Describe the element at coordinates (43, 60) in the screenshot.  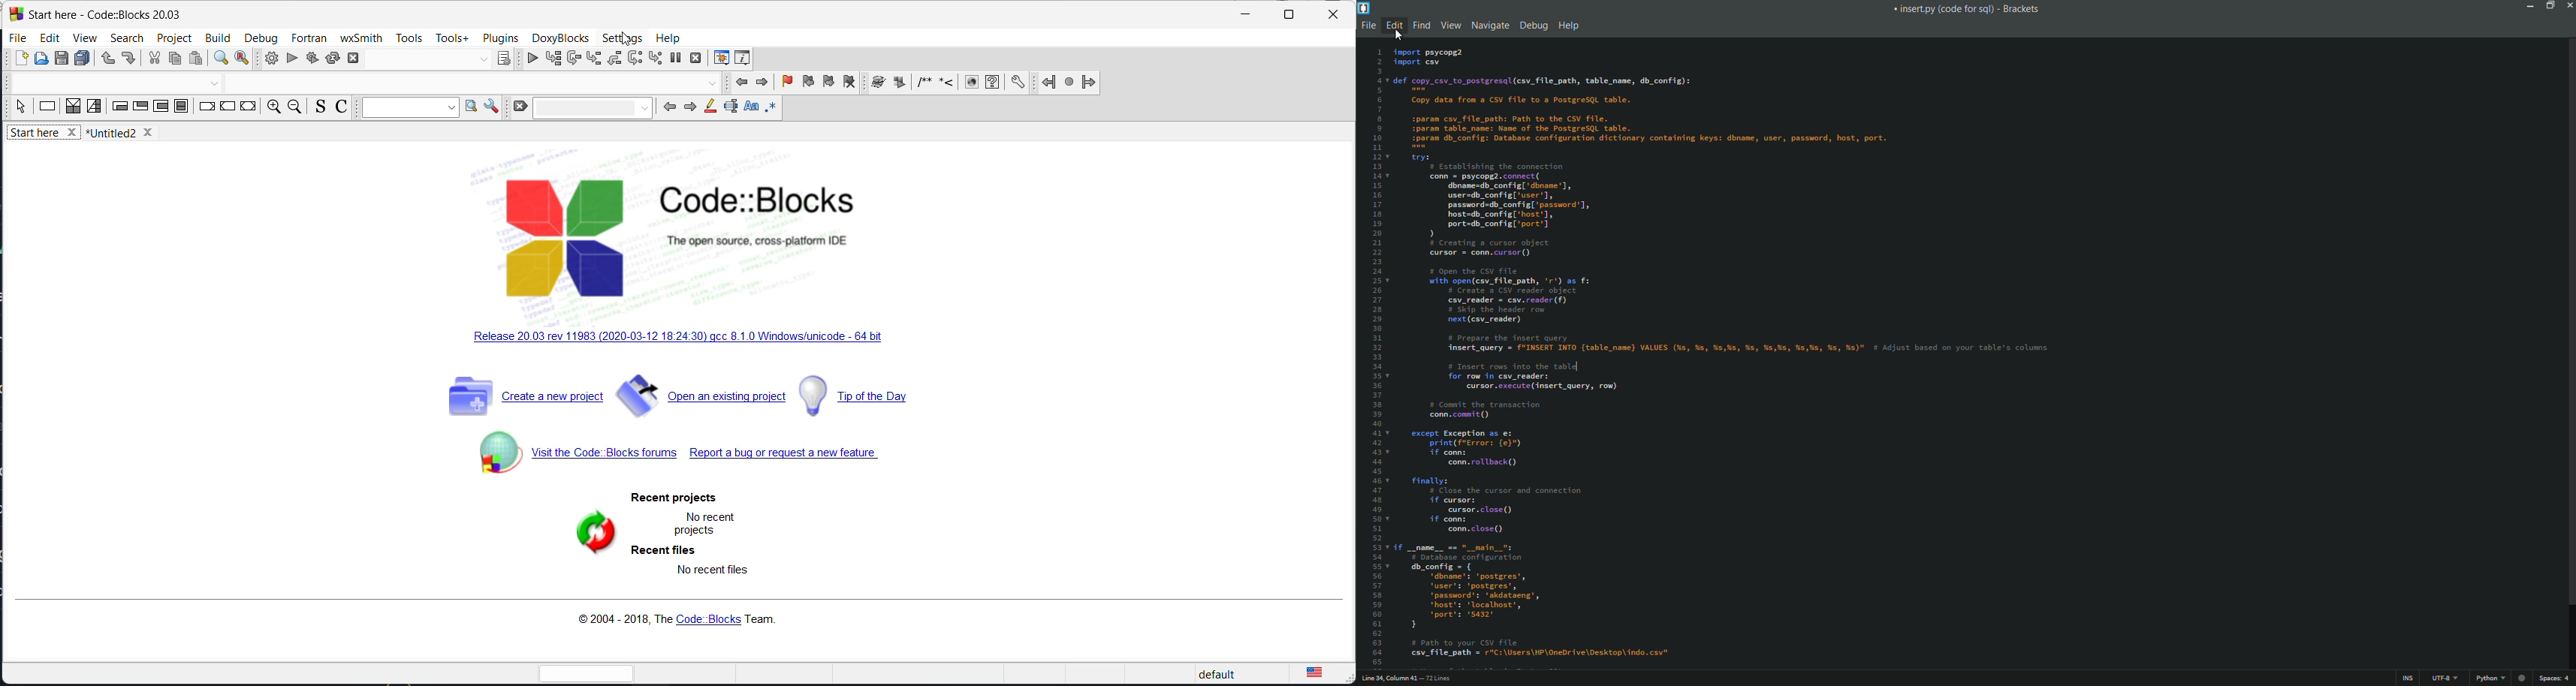
I see `open` at that location.